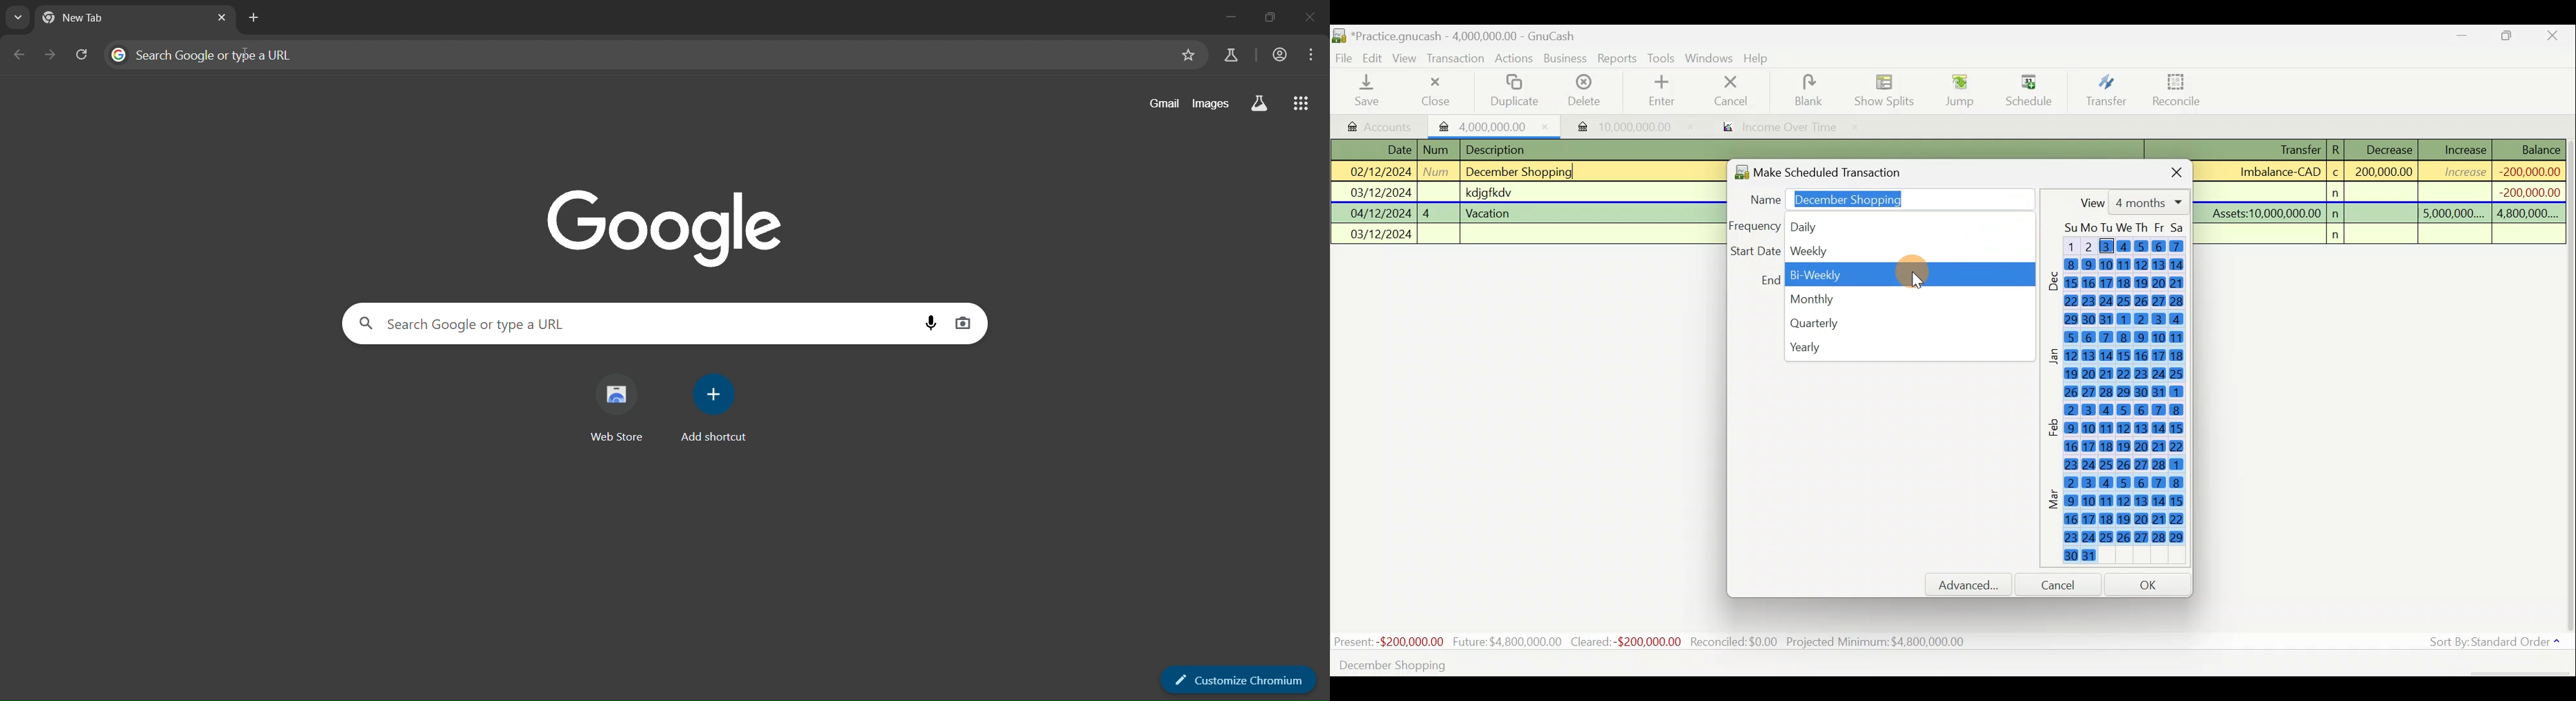 Image resolution: width=2576 pixels, height=728 pixels. Describe the element at coordinates (1652, 642) in the screenshot. I see `Statistics` at that location.